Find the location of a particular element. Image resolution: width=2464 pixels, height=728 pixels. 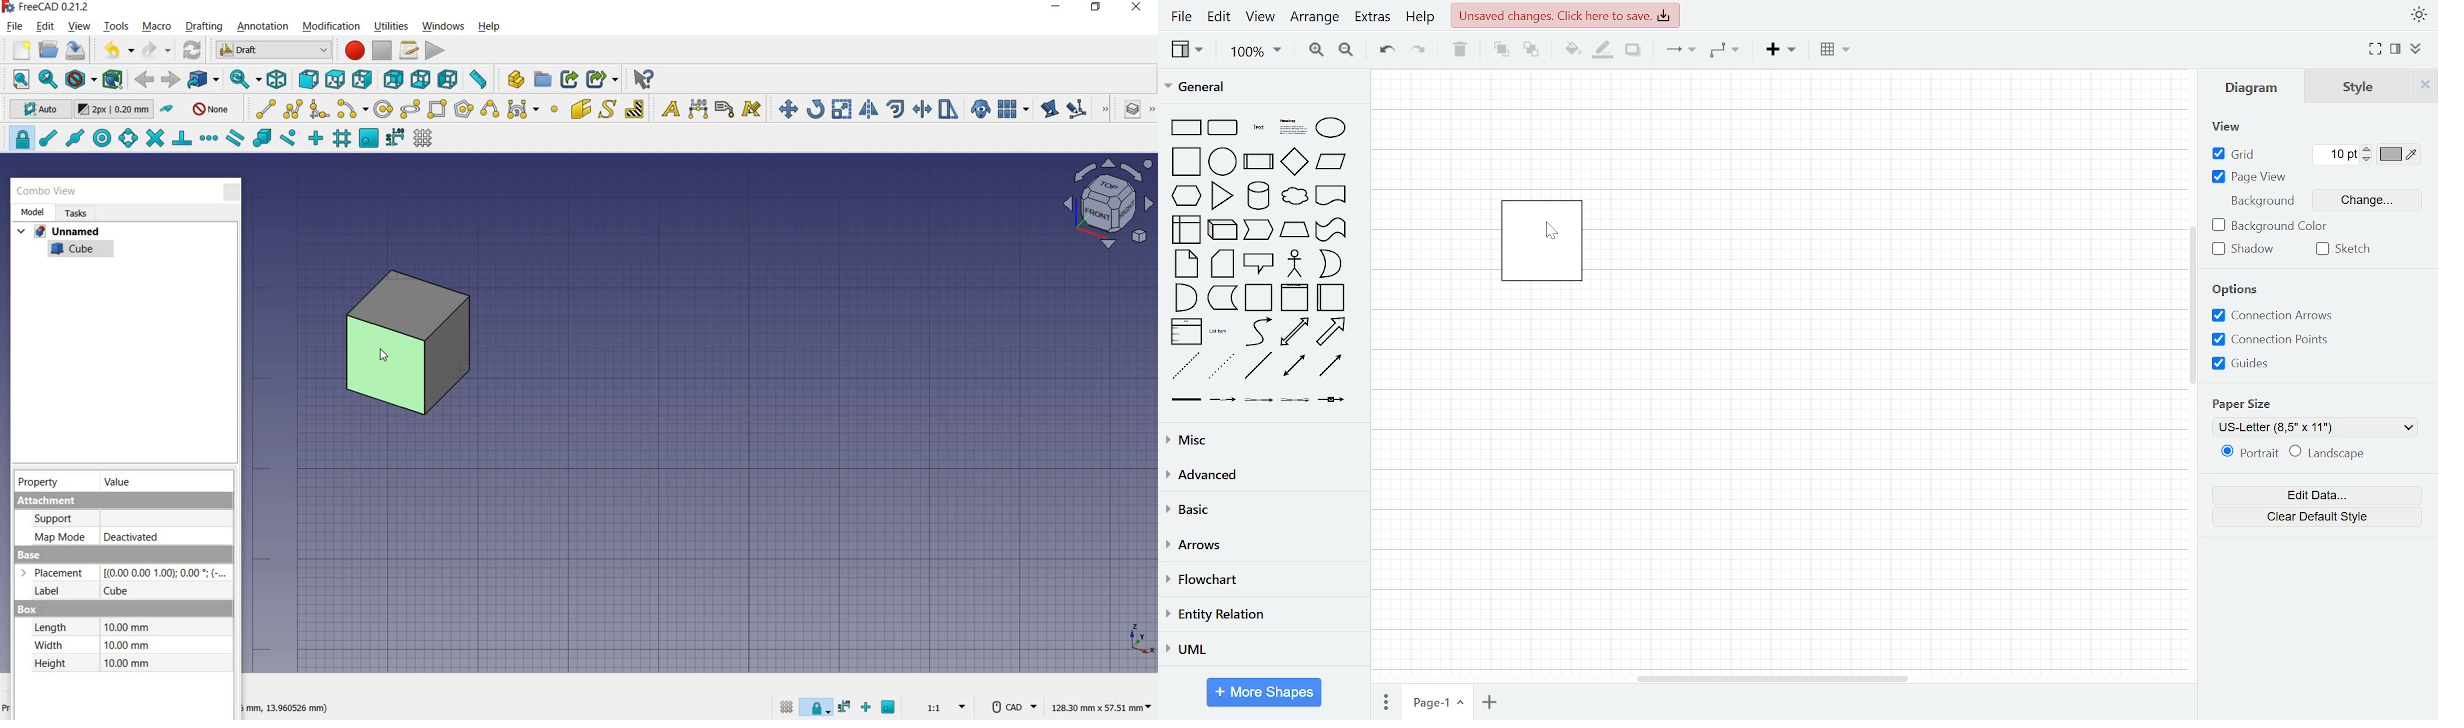

draw style is located at coordinates (79, 79).